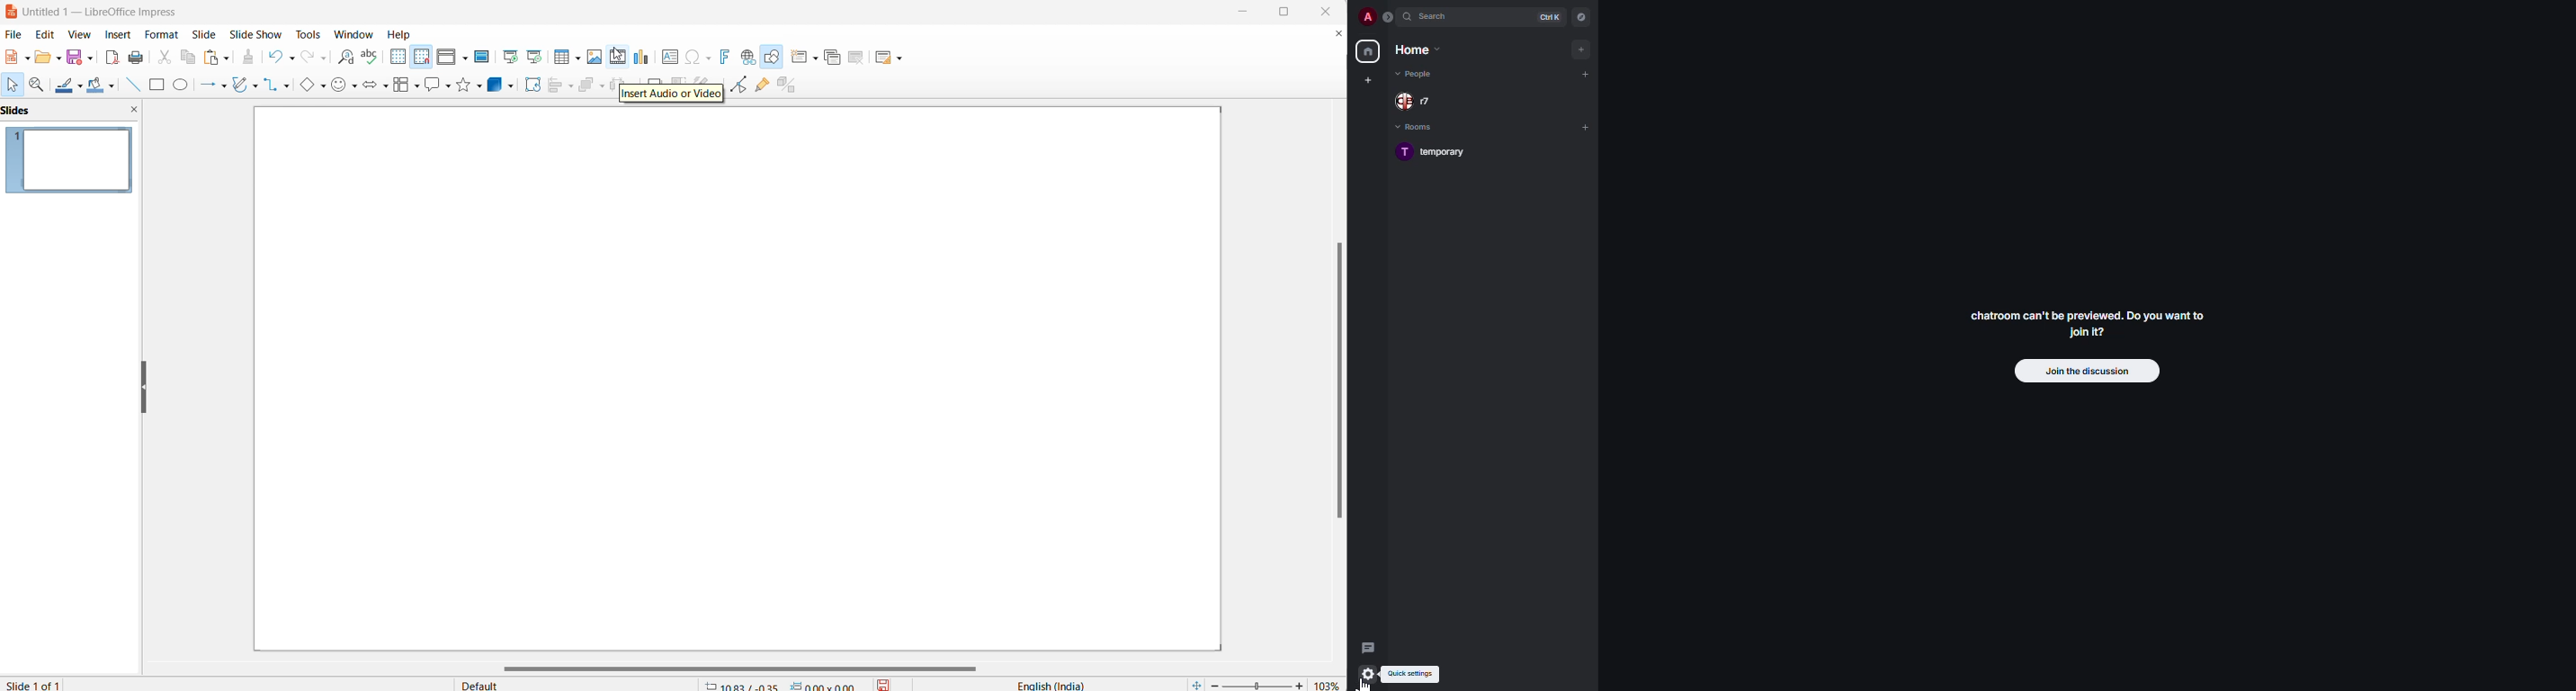 The height and width of the screenshot is (700, 2576). I want to click on insert hyperlink, so click(750, 57).